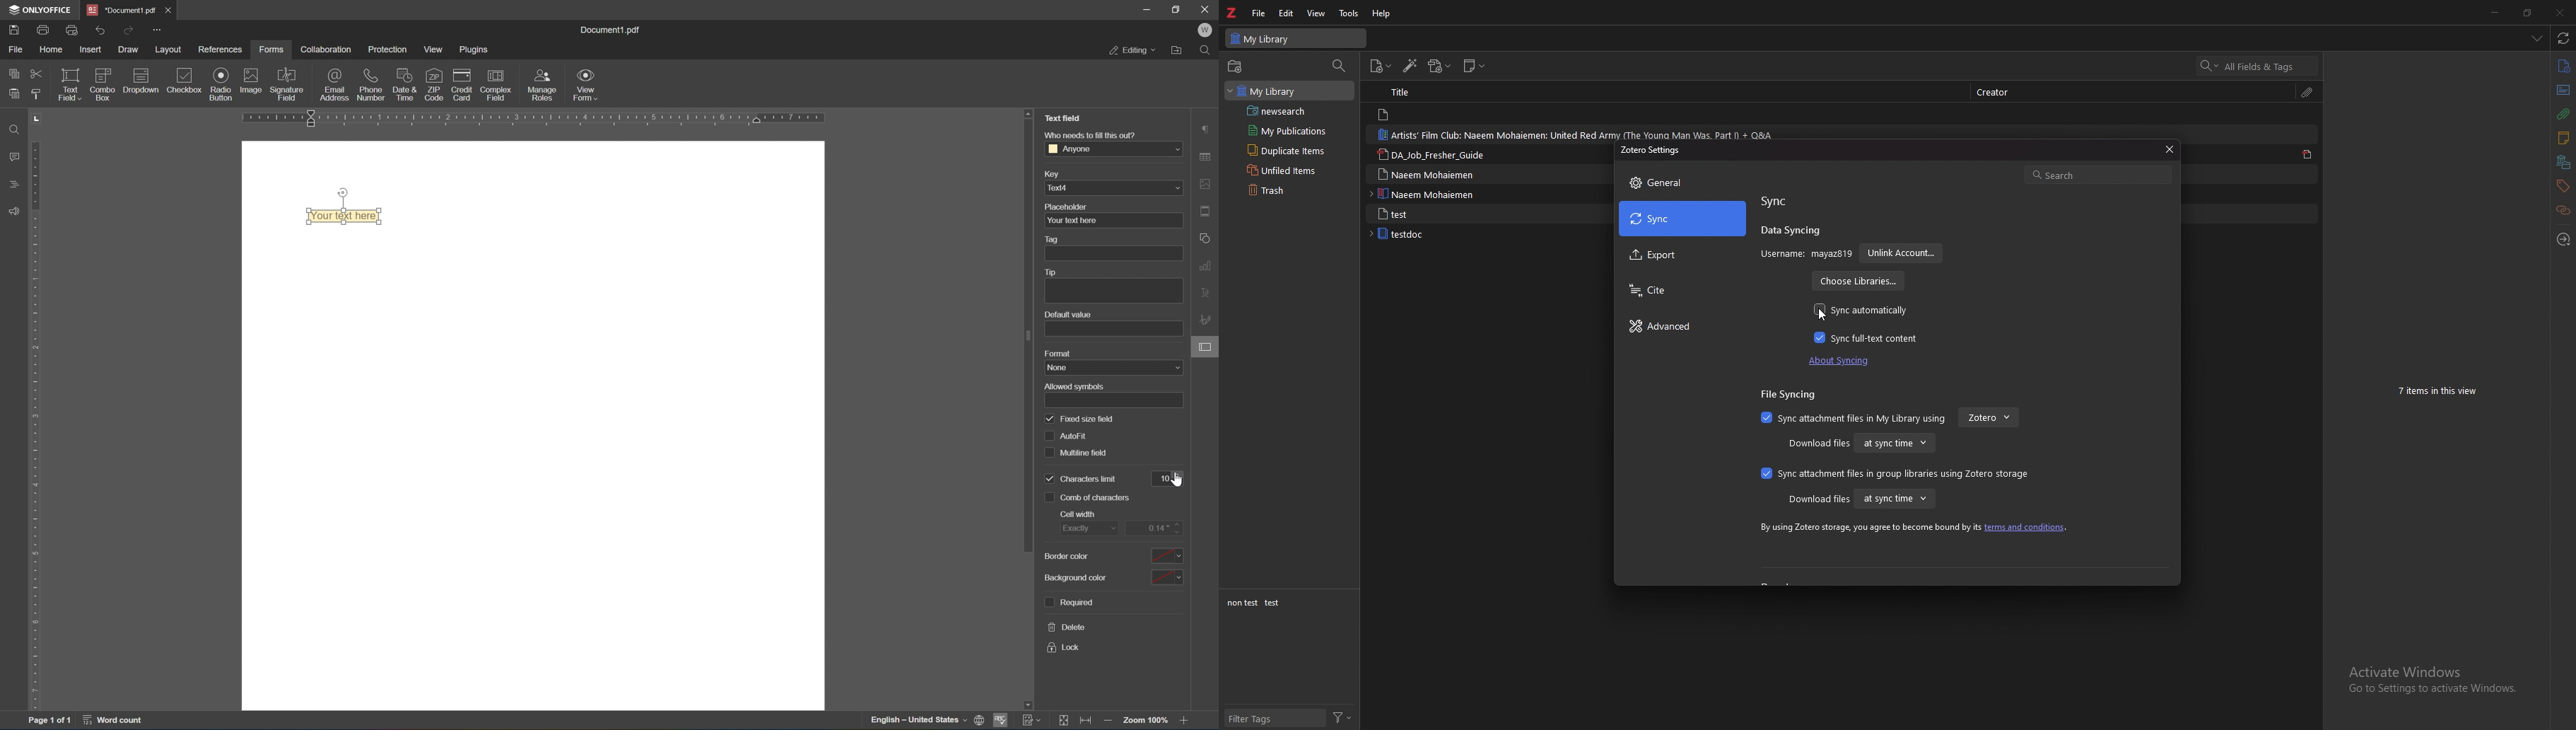 The image size is (2576, 756). I want to click on text4, so click(1113, 189).